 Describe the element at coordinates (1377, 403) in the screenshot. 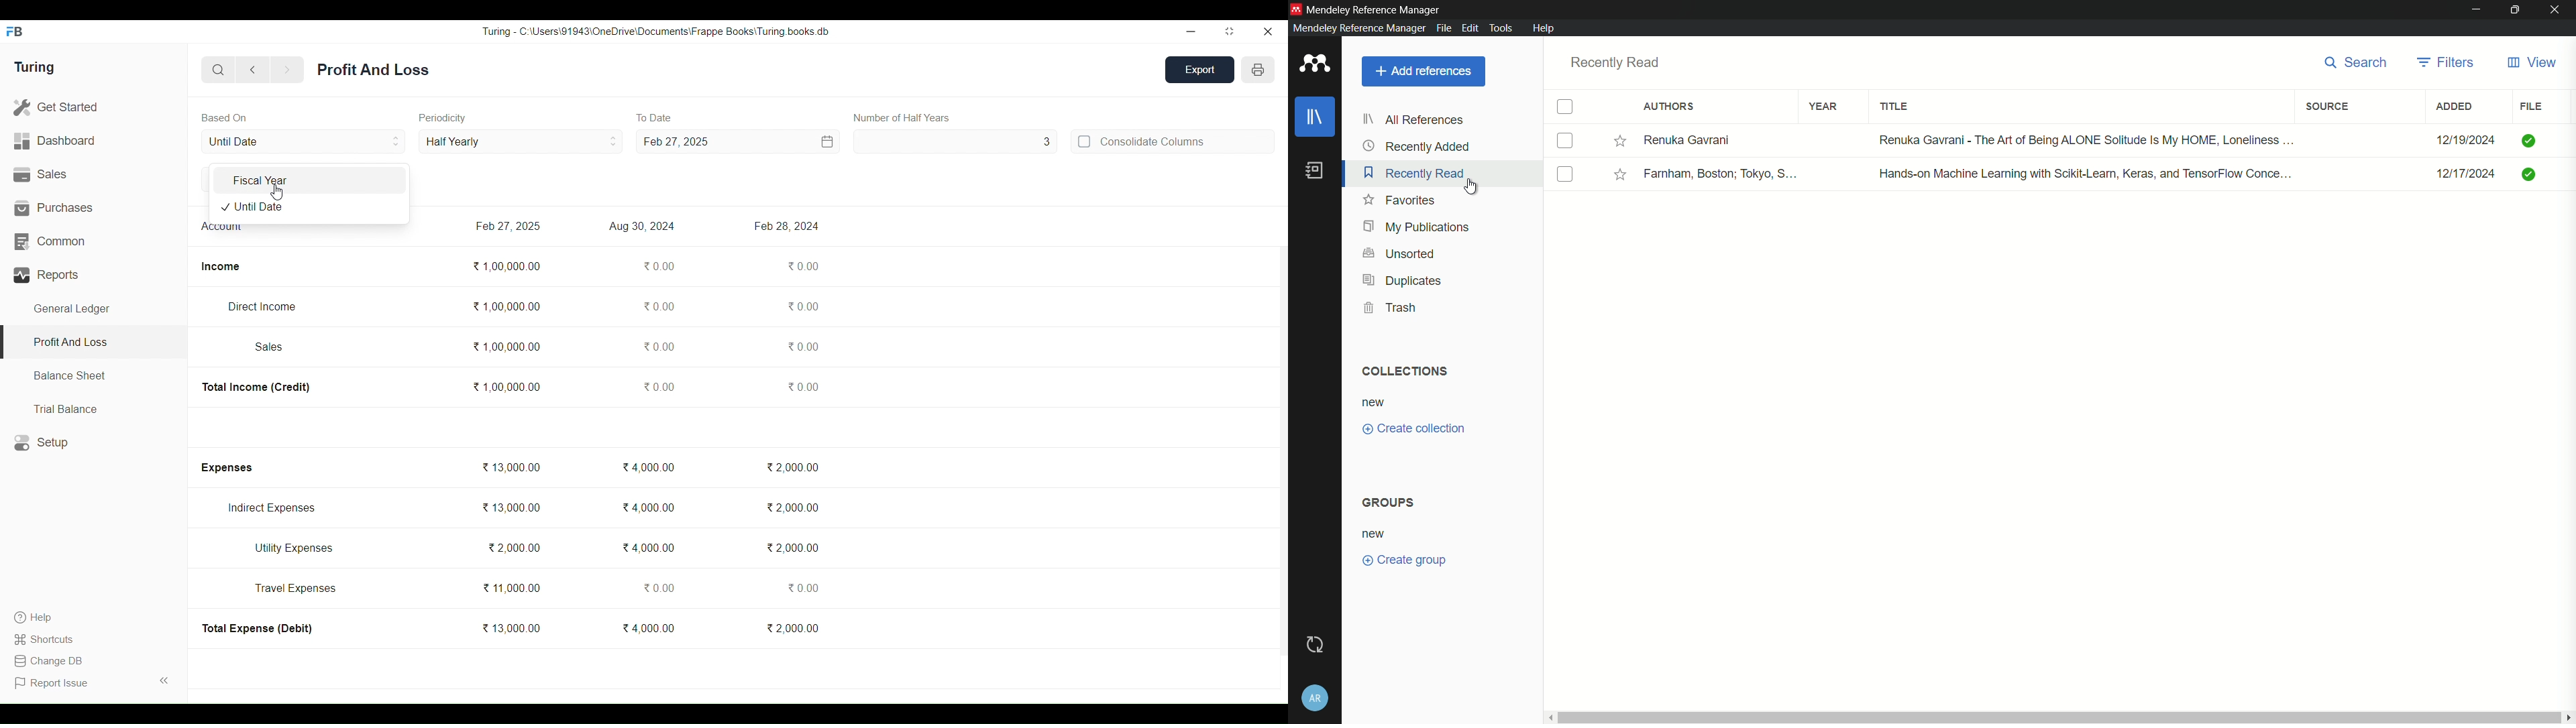

I see `new` at that location.